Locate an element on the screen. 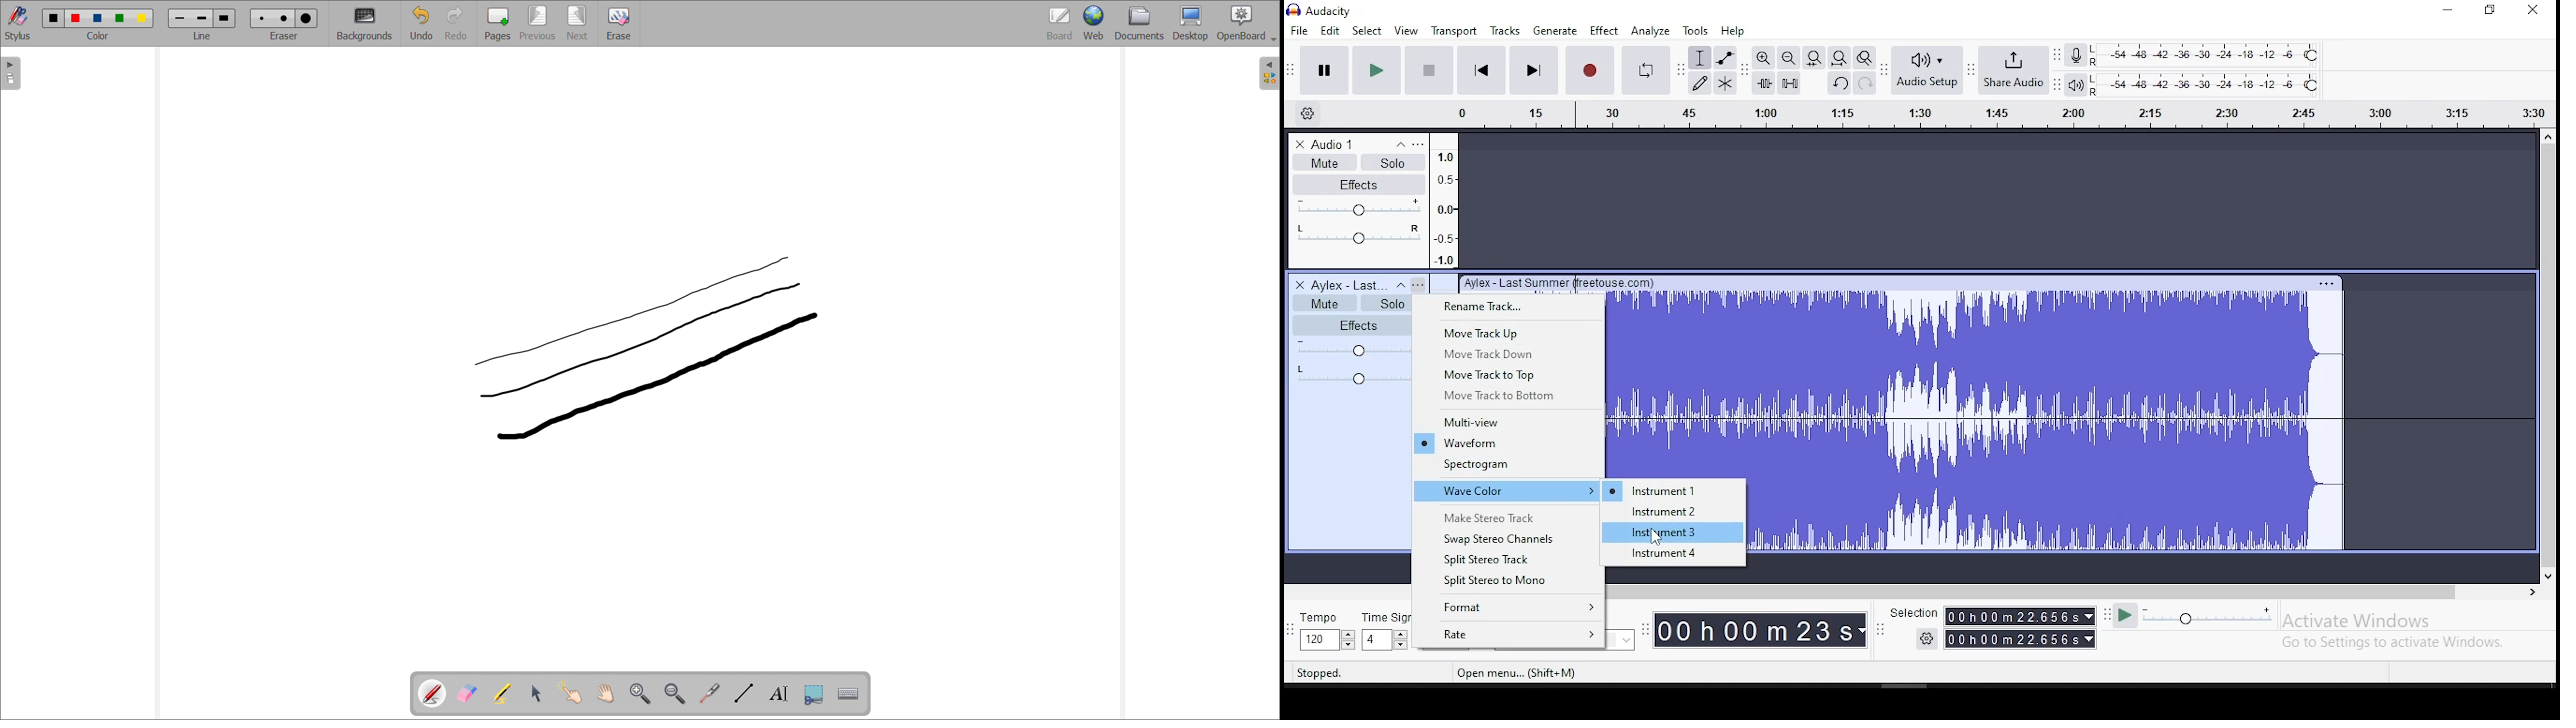 Image resolution: width=2576 pixels, height=728 pixels. name of track is located at coordinates (1559, 284).